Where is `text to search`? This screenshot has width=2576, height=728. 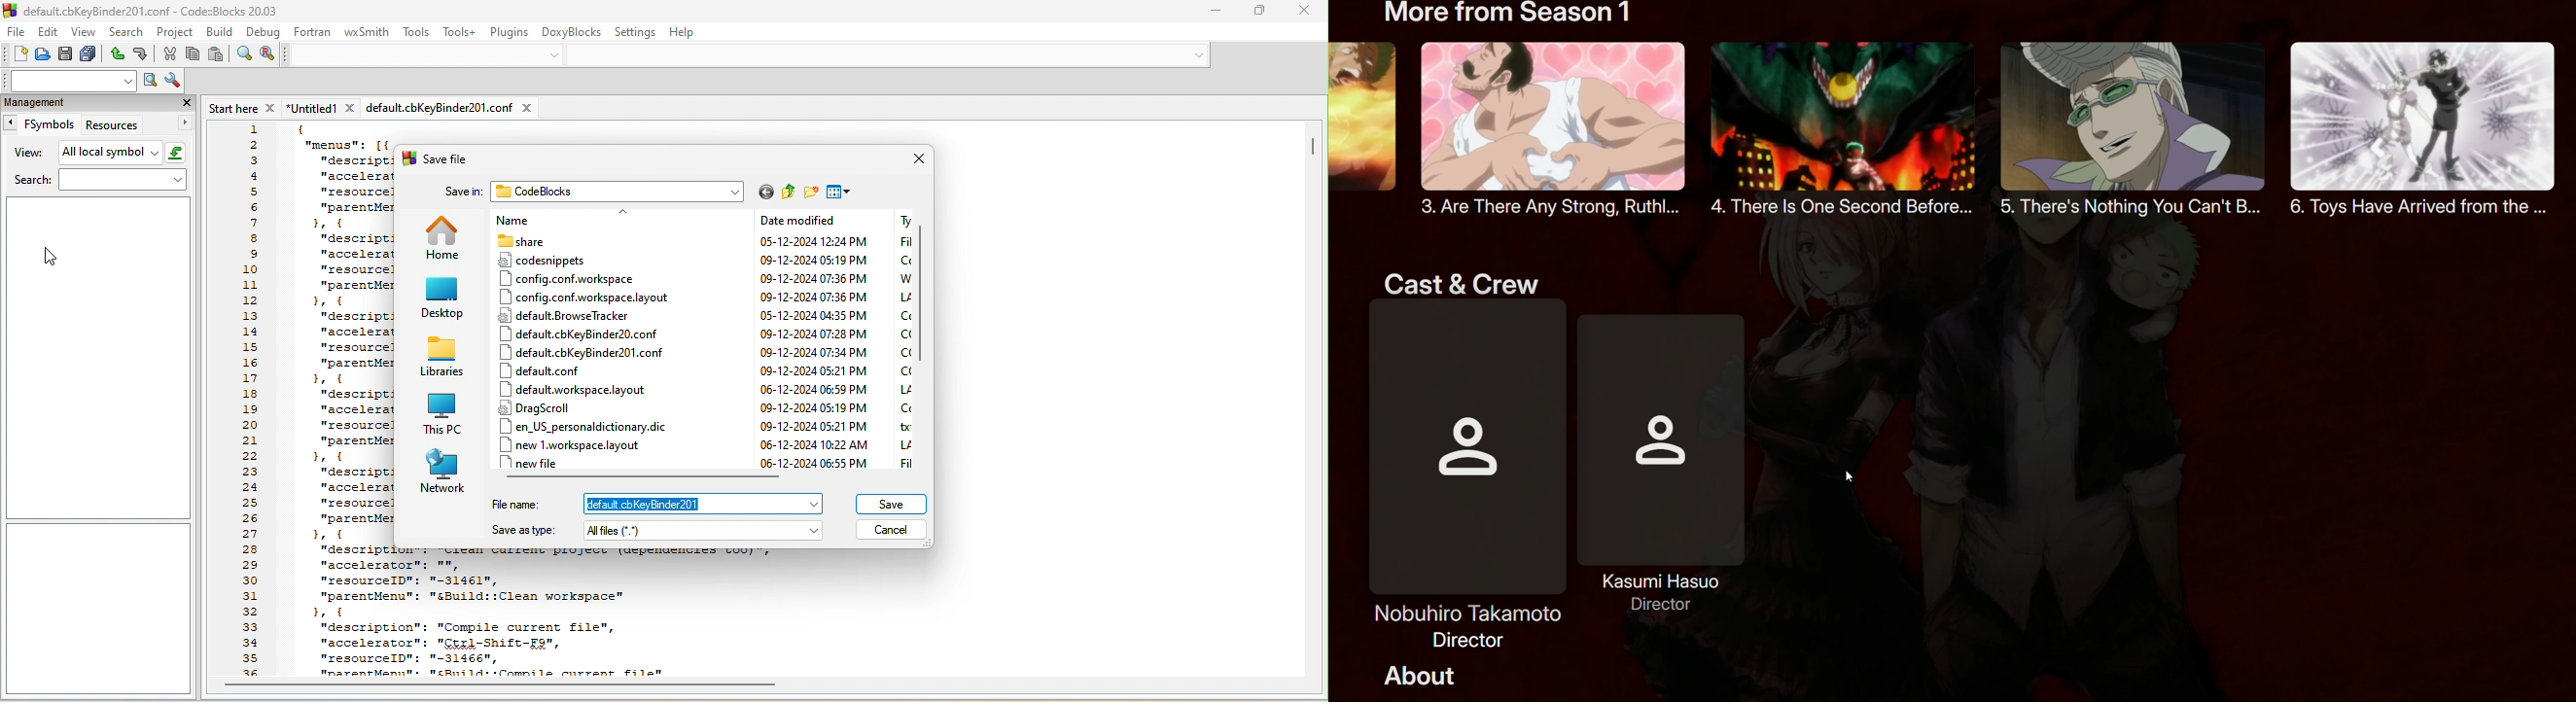
text to search is located at coordinates (68, 83).